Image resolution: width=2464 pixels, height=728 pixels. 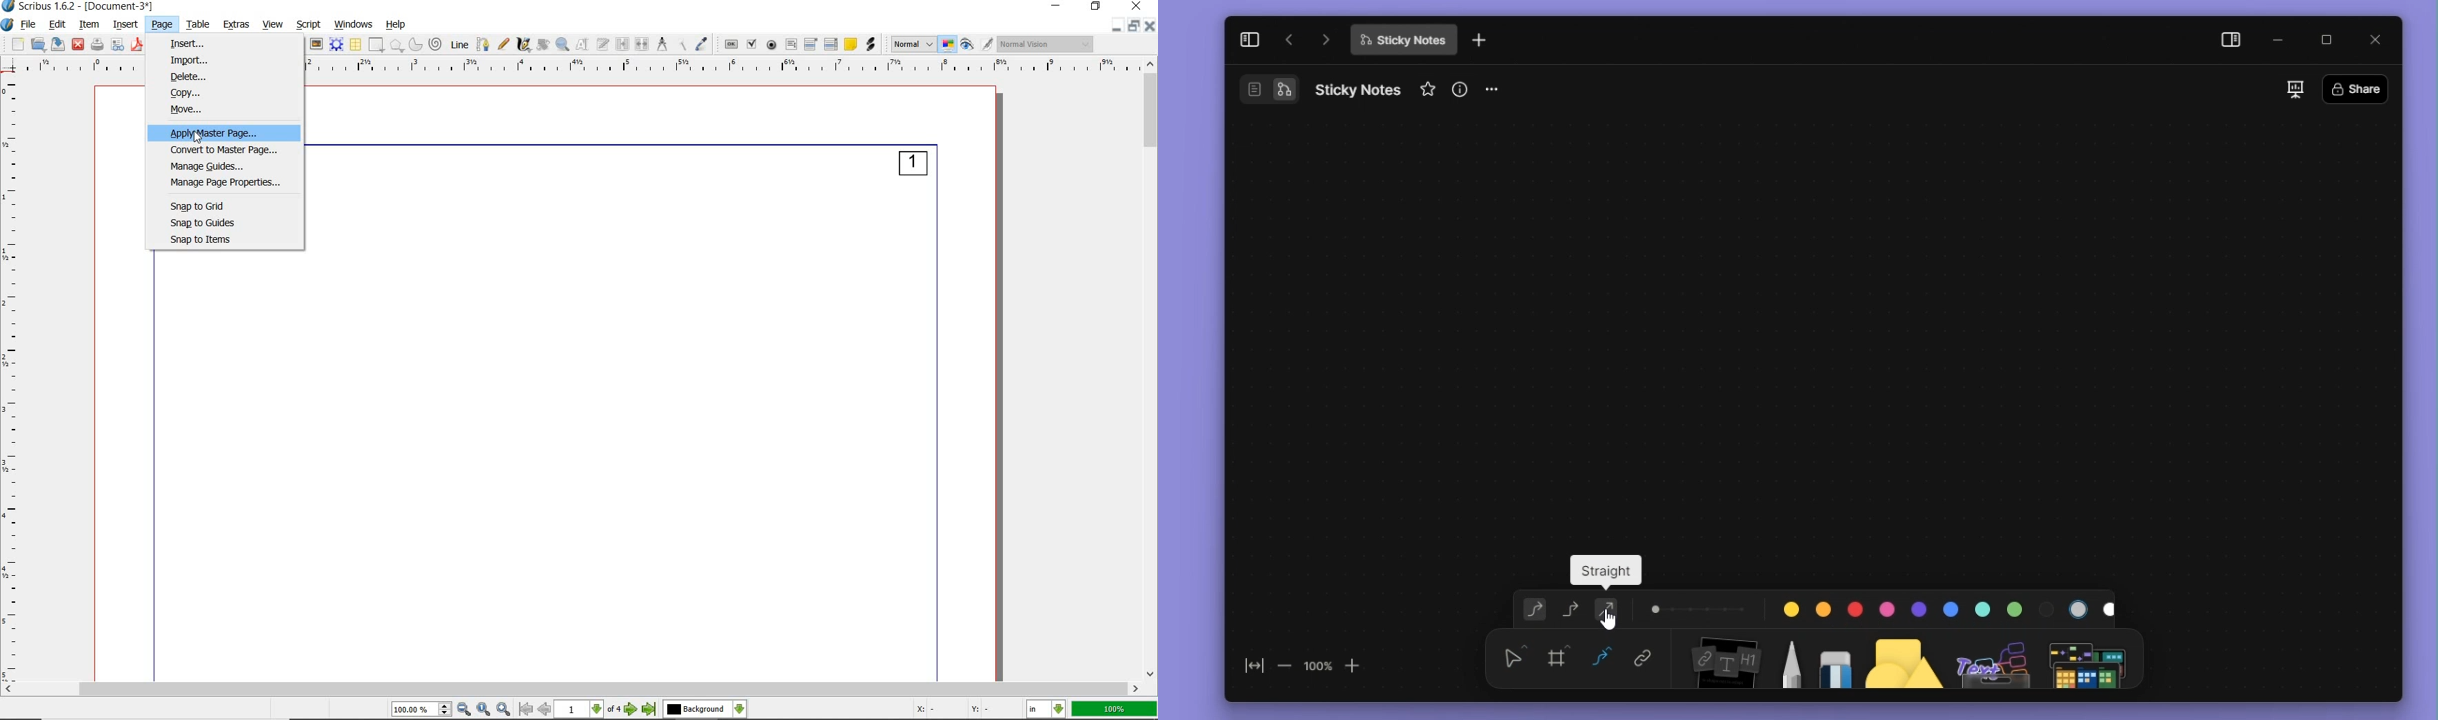 I want to click on minimize, so click(x=1059, y=6).